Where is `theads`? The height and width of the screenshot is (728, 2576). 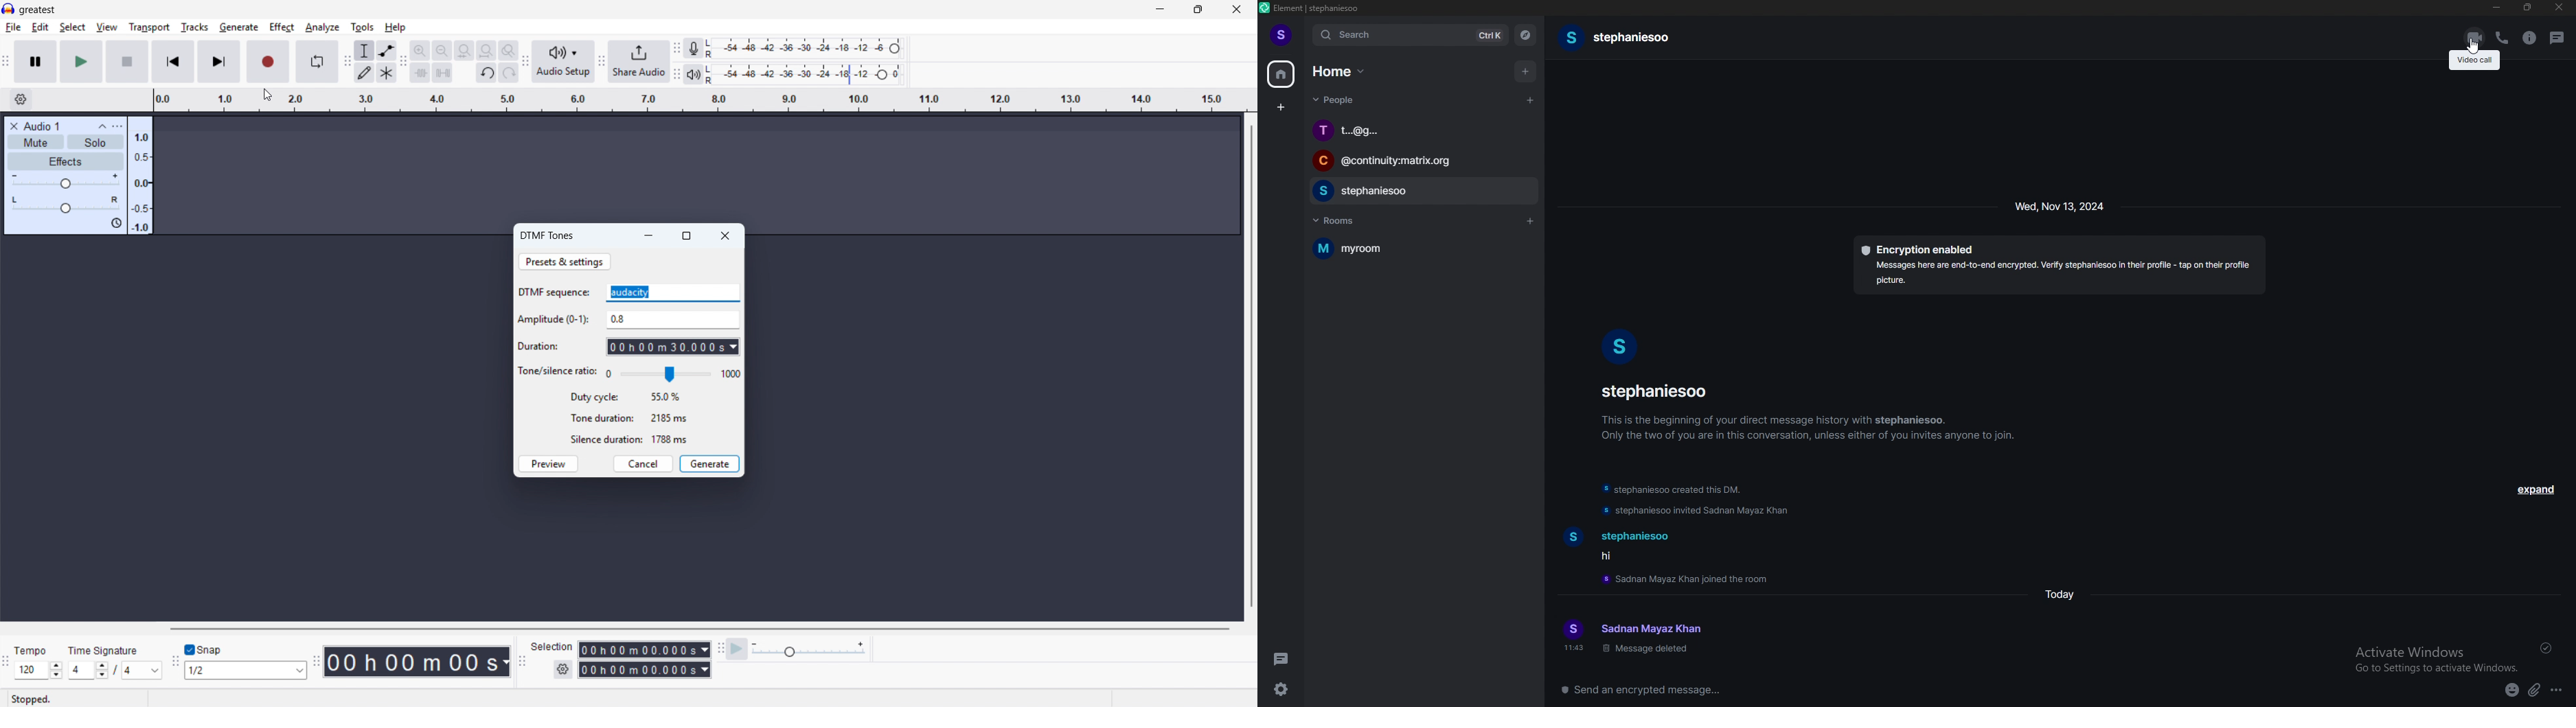 theads is located at coordinates (1282, 659).